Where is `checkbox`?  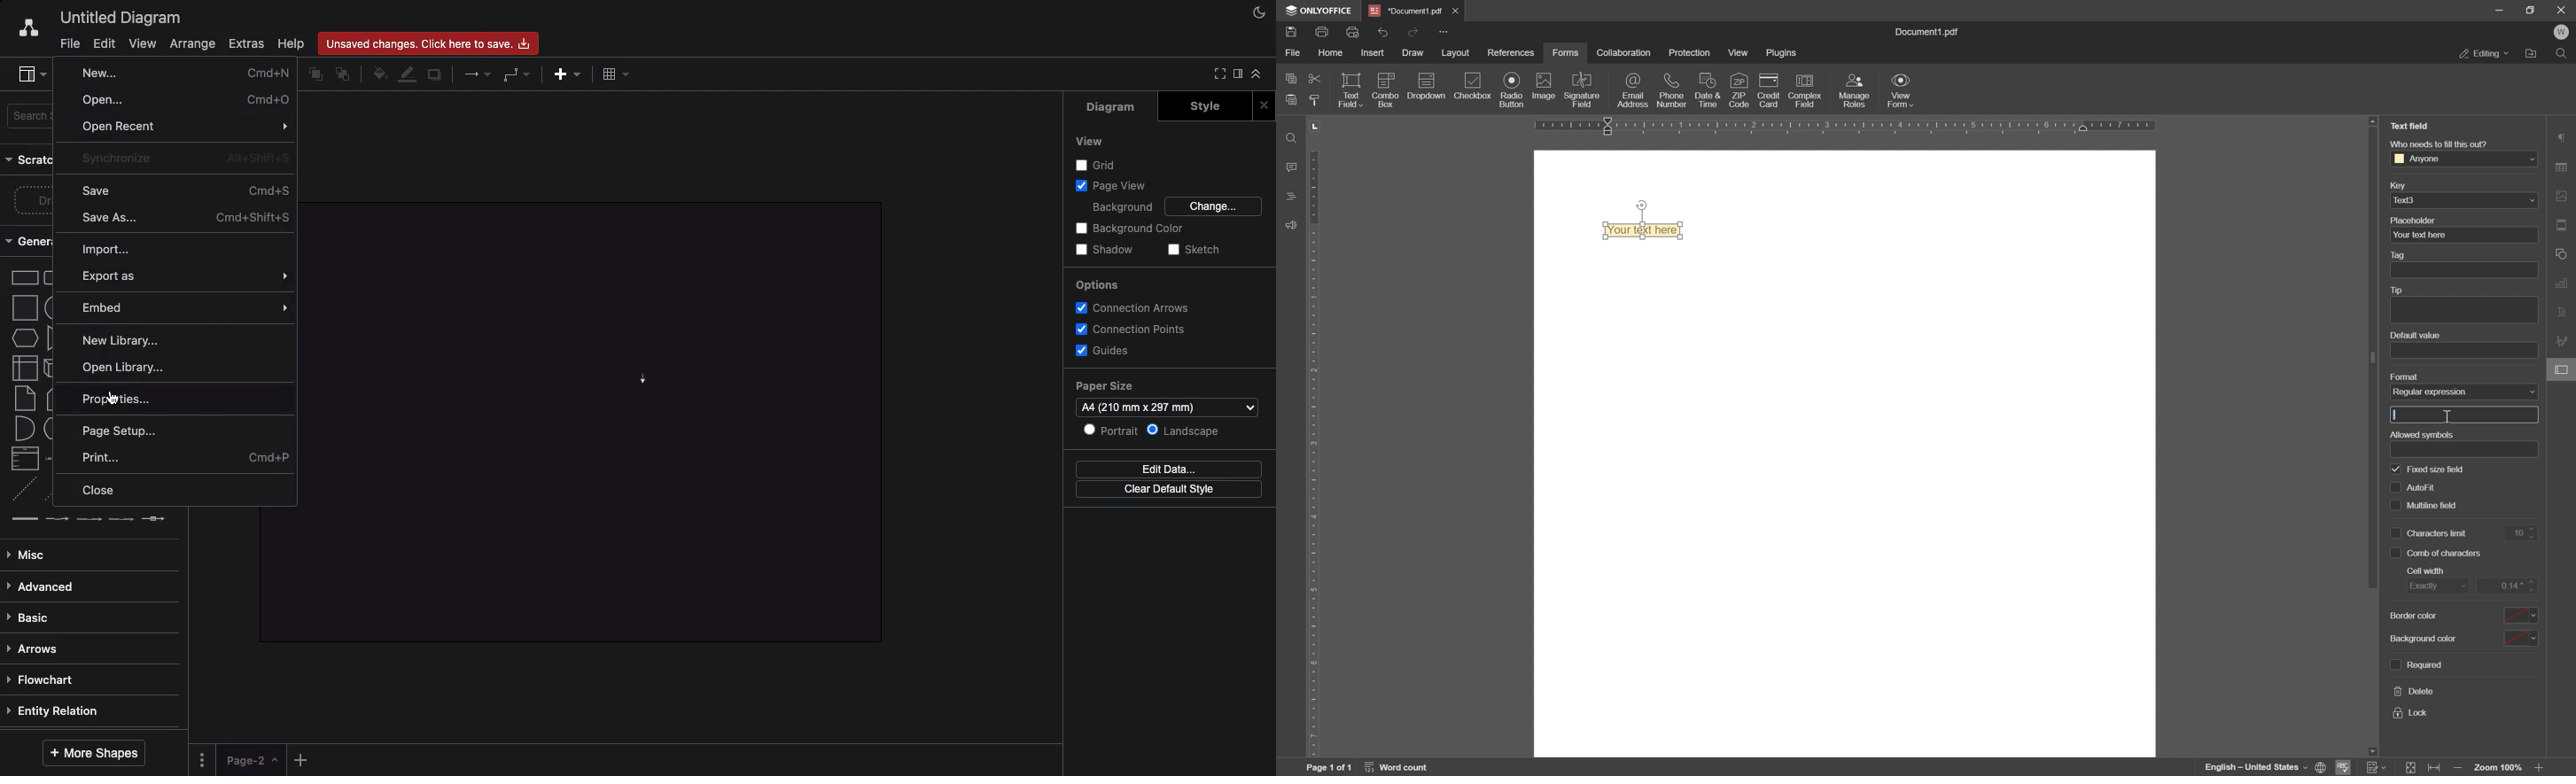
checkbox is located at coordinates (2395, 531).